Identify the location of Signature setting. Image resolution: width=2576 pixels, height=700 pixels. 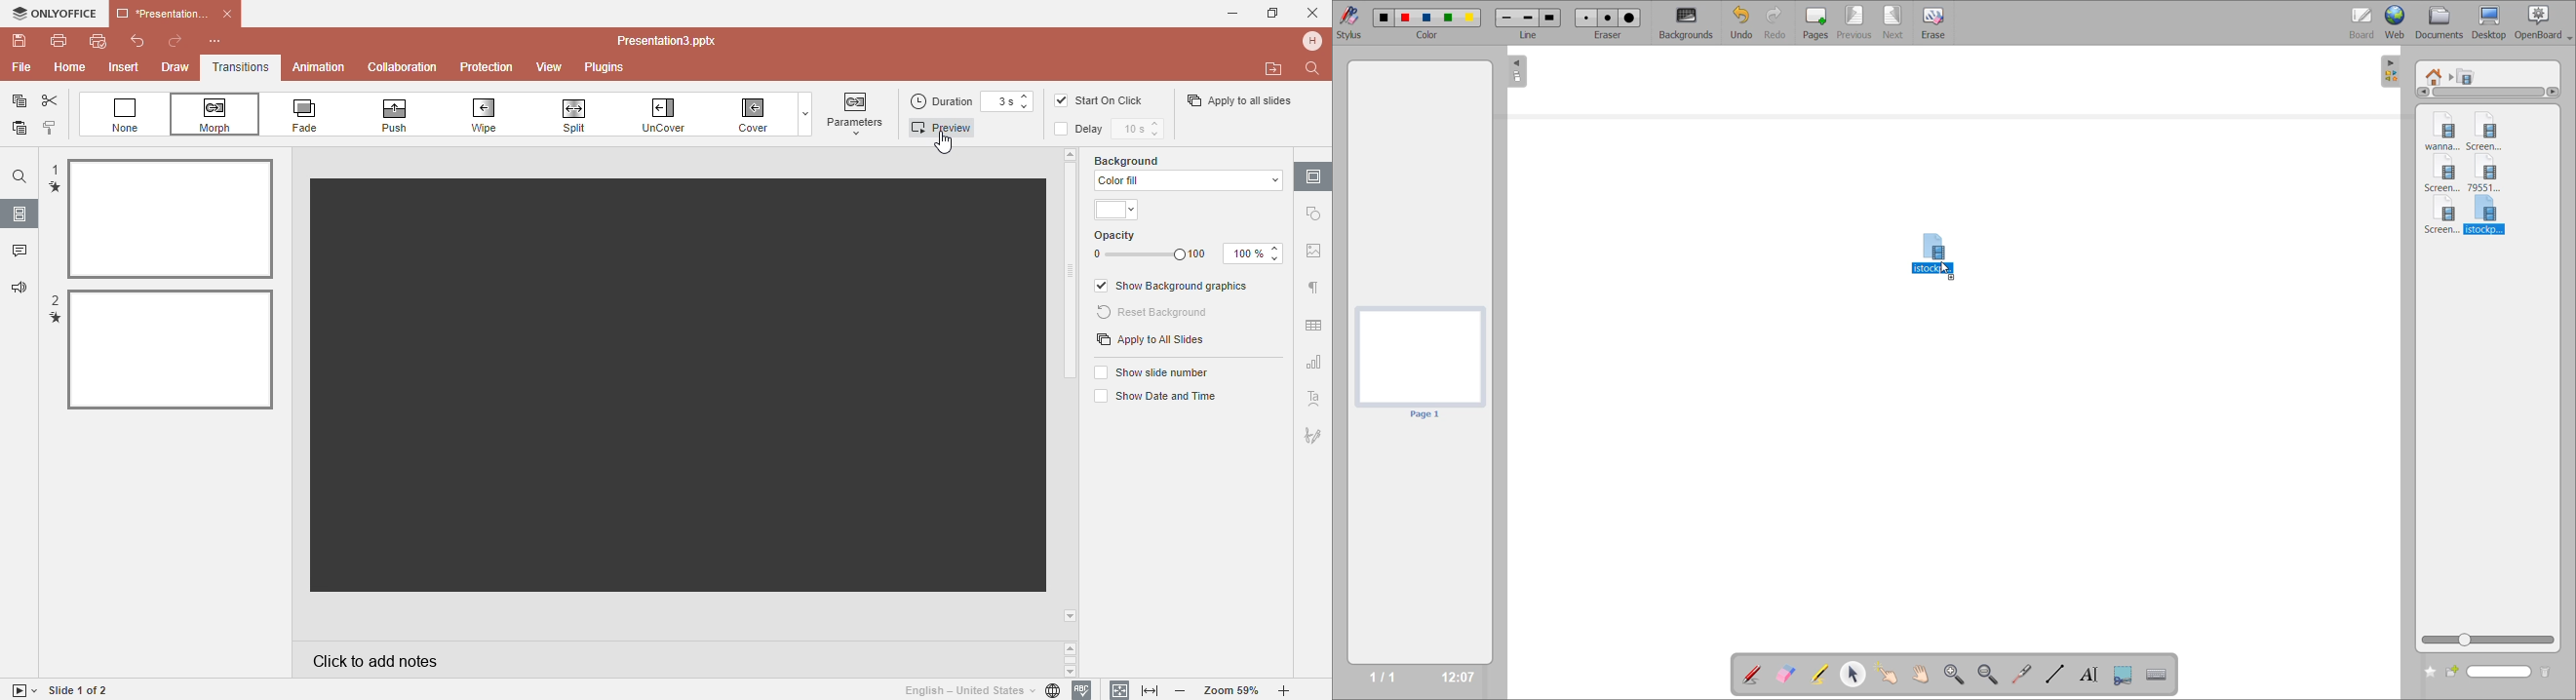
(1312, 432).